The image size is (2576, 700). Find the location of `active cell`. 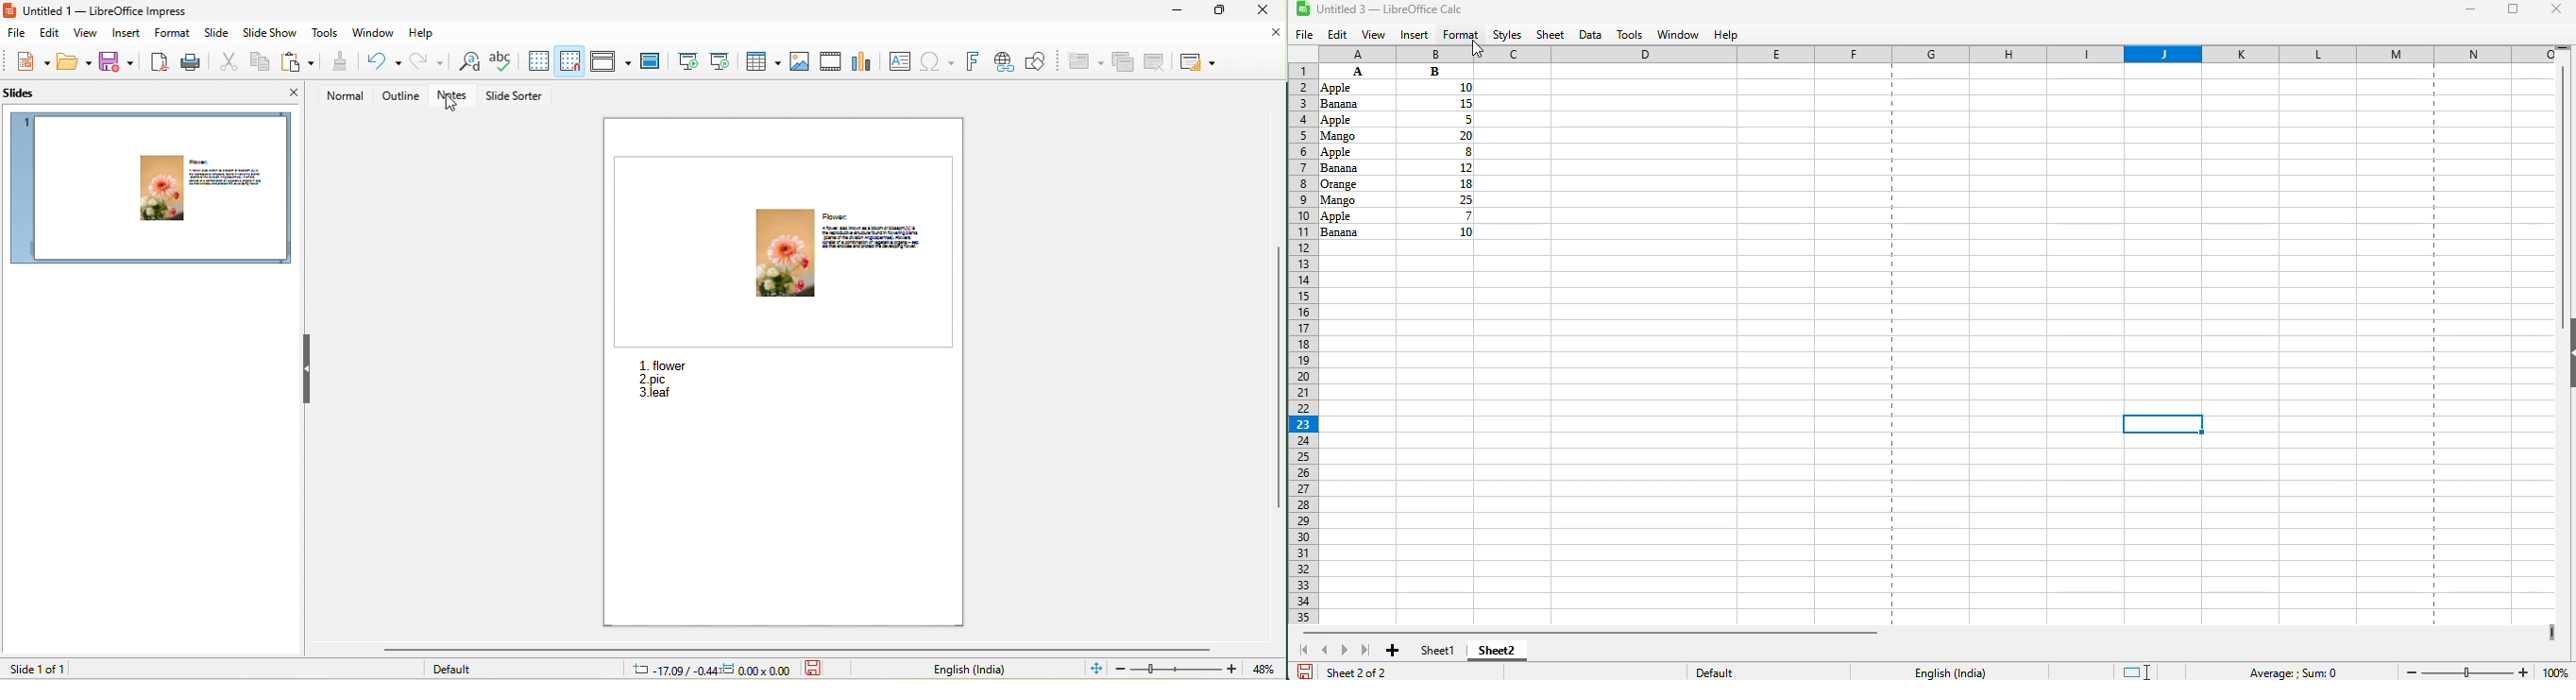

active cell is located at coordinates (2163, 424).